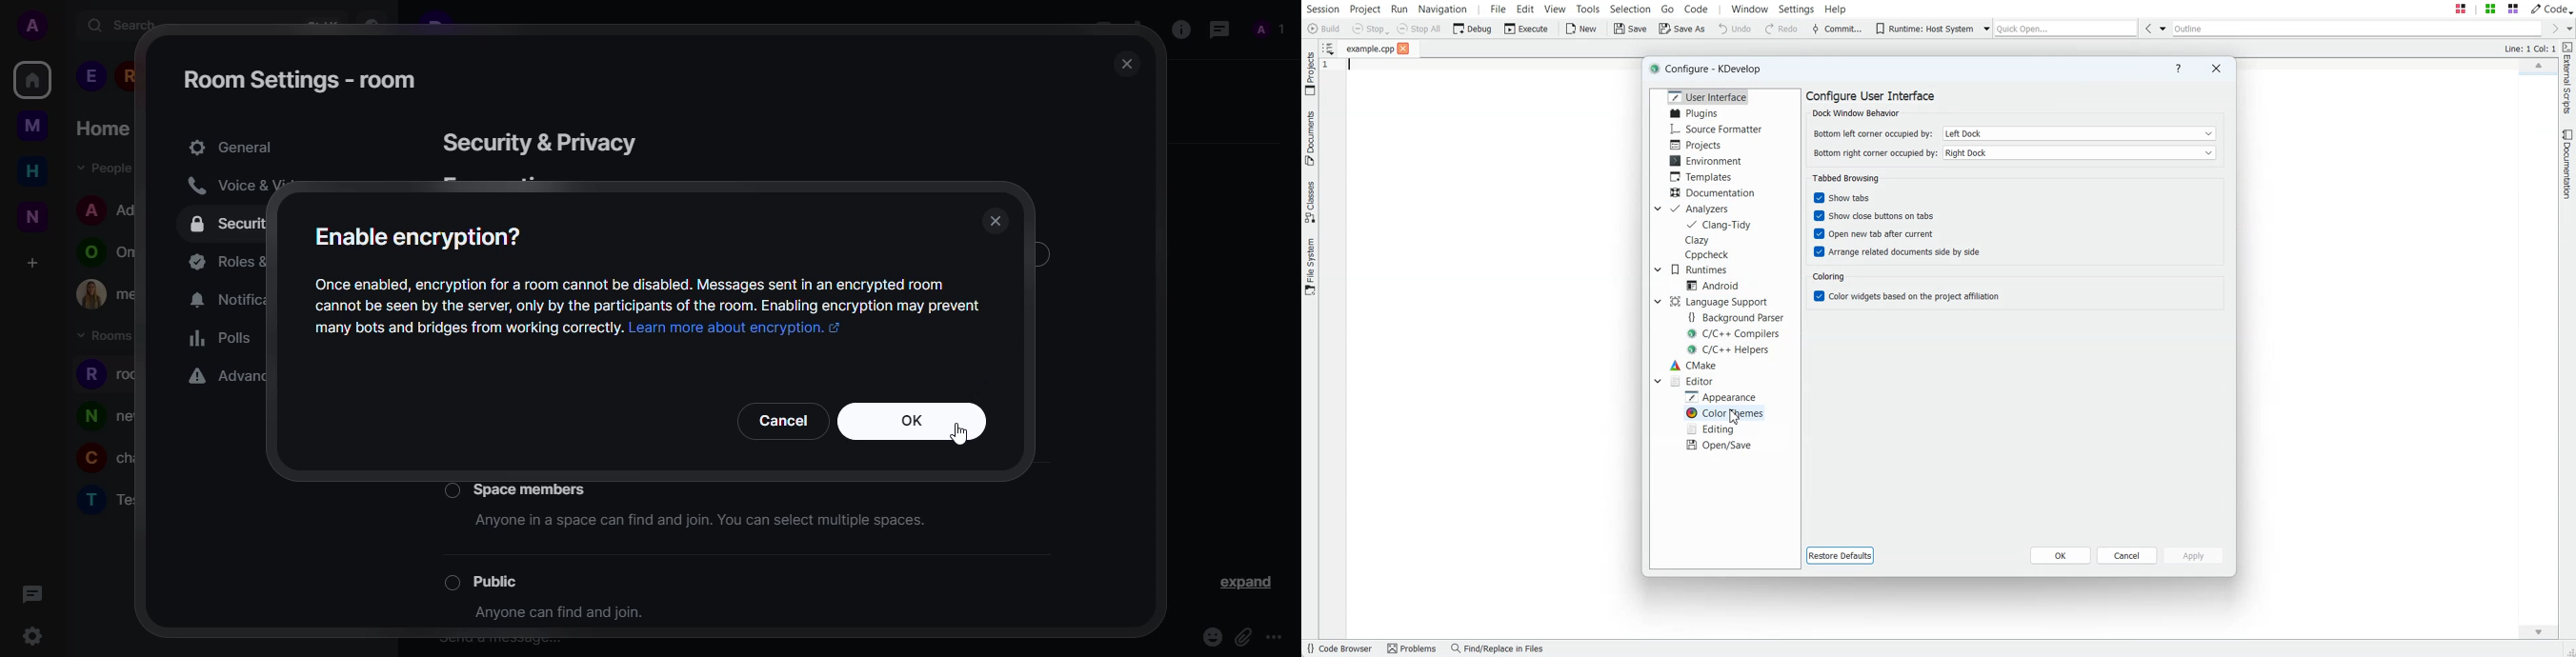 The width and height of the screenshot is (2576, 672). I want to click on room settings, so click(299, 79).